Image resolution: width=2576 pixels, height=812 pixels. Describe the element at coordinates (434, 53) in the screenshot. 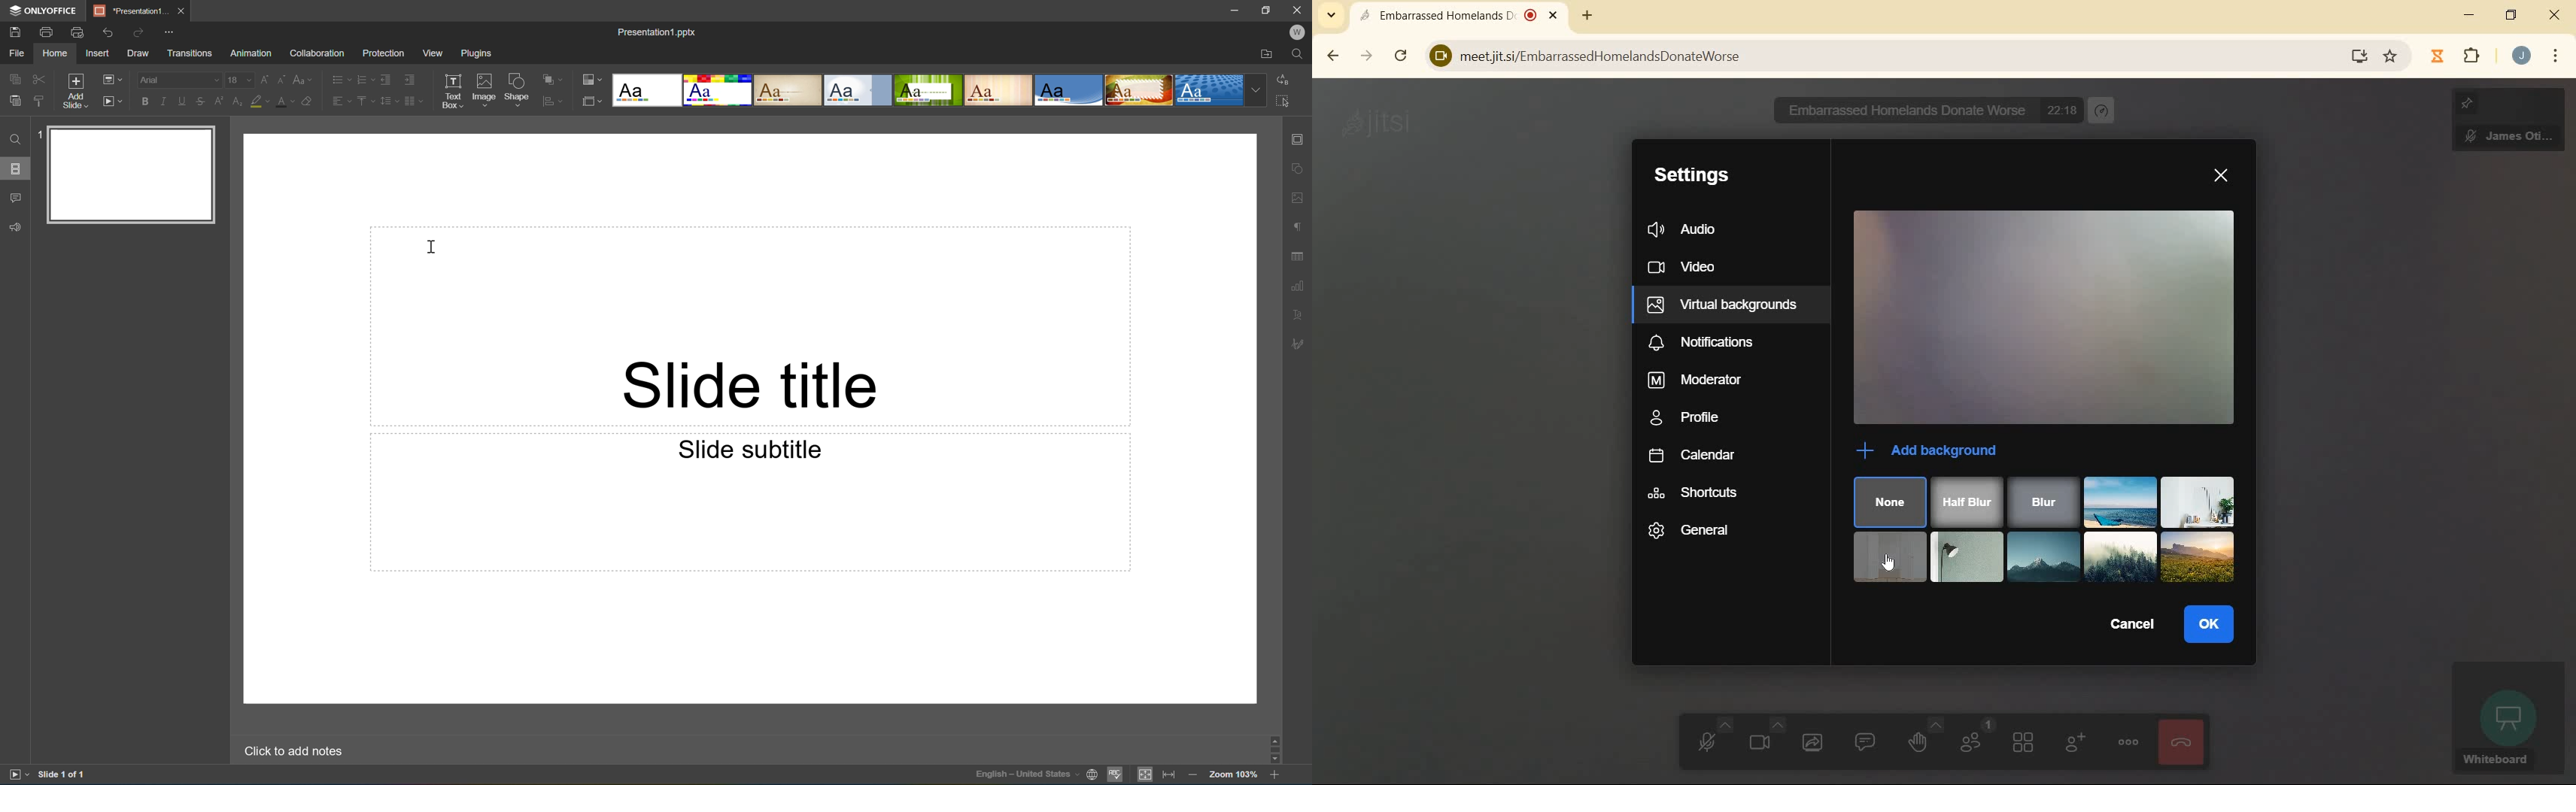

I see `View` at that location.